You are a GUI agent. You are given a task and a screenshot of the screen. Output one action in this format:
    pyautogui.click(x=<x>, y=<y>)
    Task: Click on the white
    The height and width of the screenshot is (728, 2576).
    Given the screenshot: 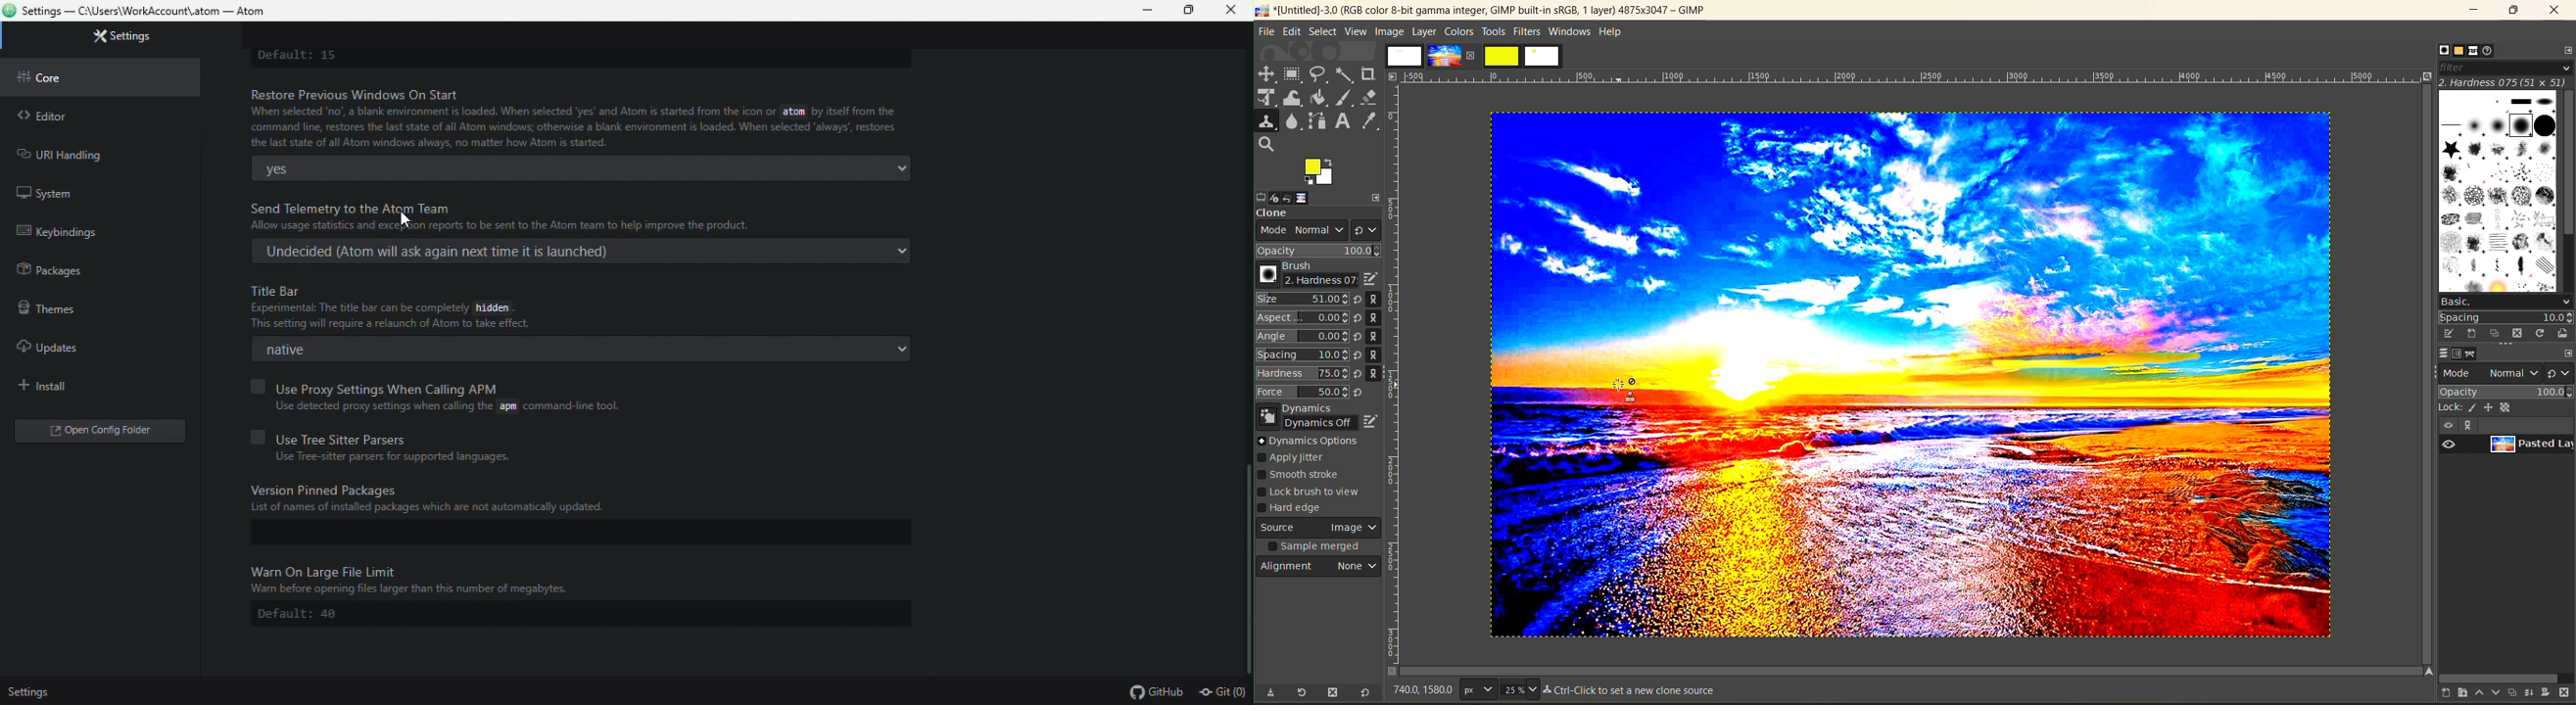 What is the action you would take?
    pyautogui.click(x=1544, y=57)
    